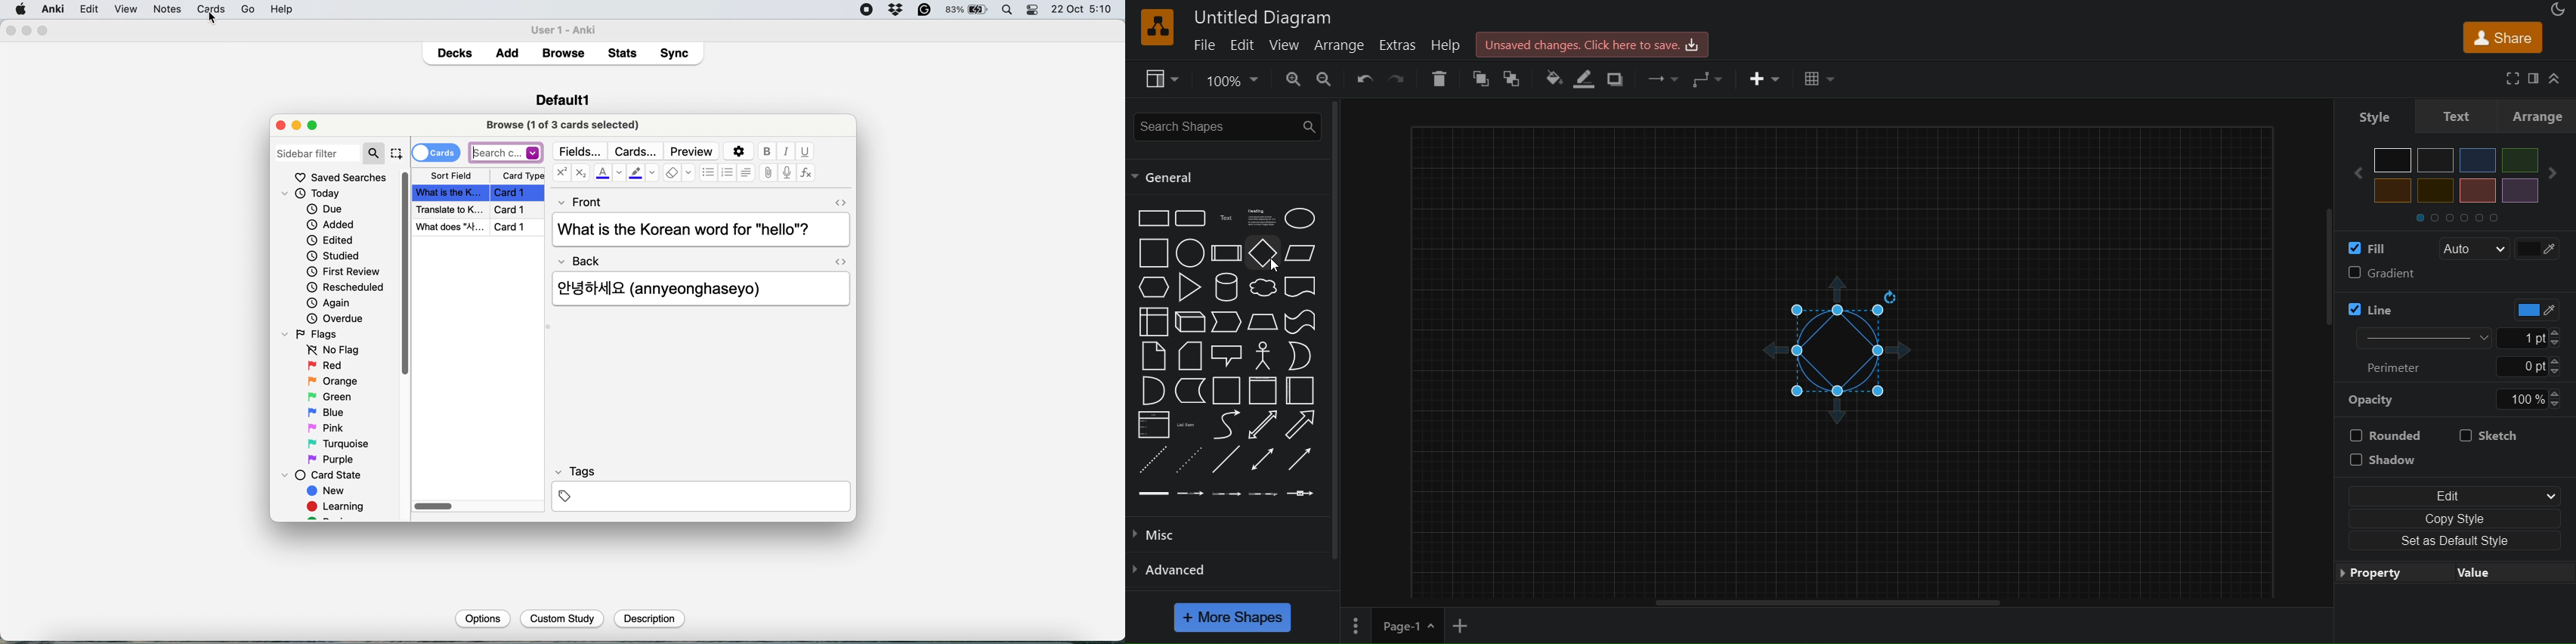 The image size is (2576, 644). I want to click on text color, so click(609, 173).